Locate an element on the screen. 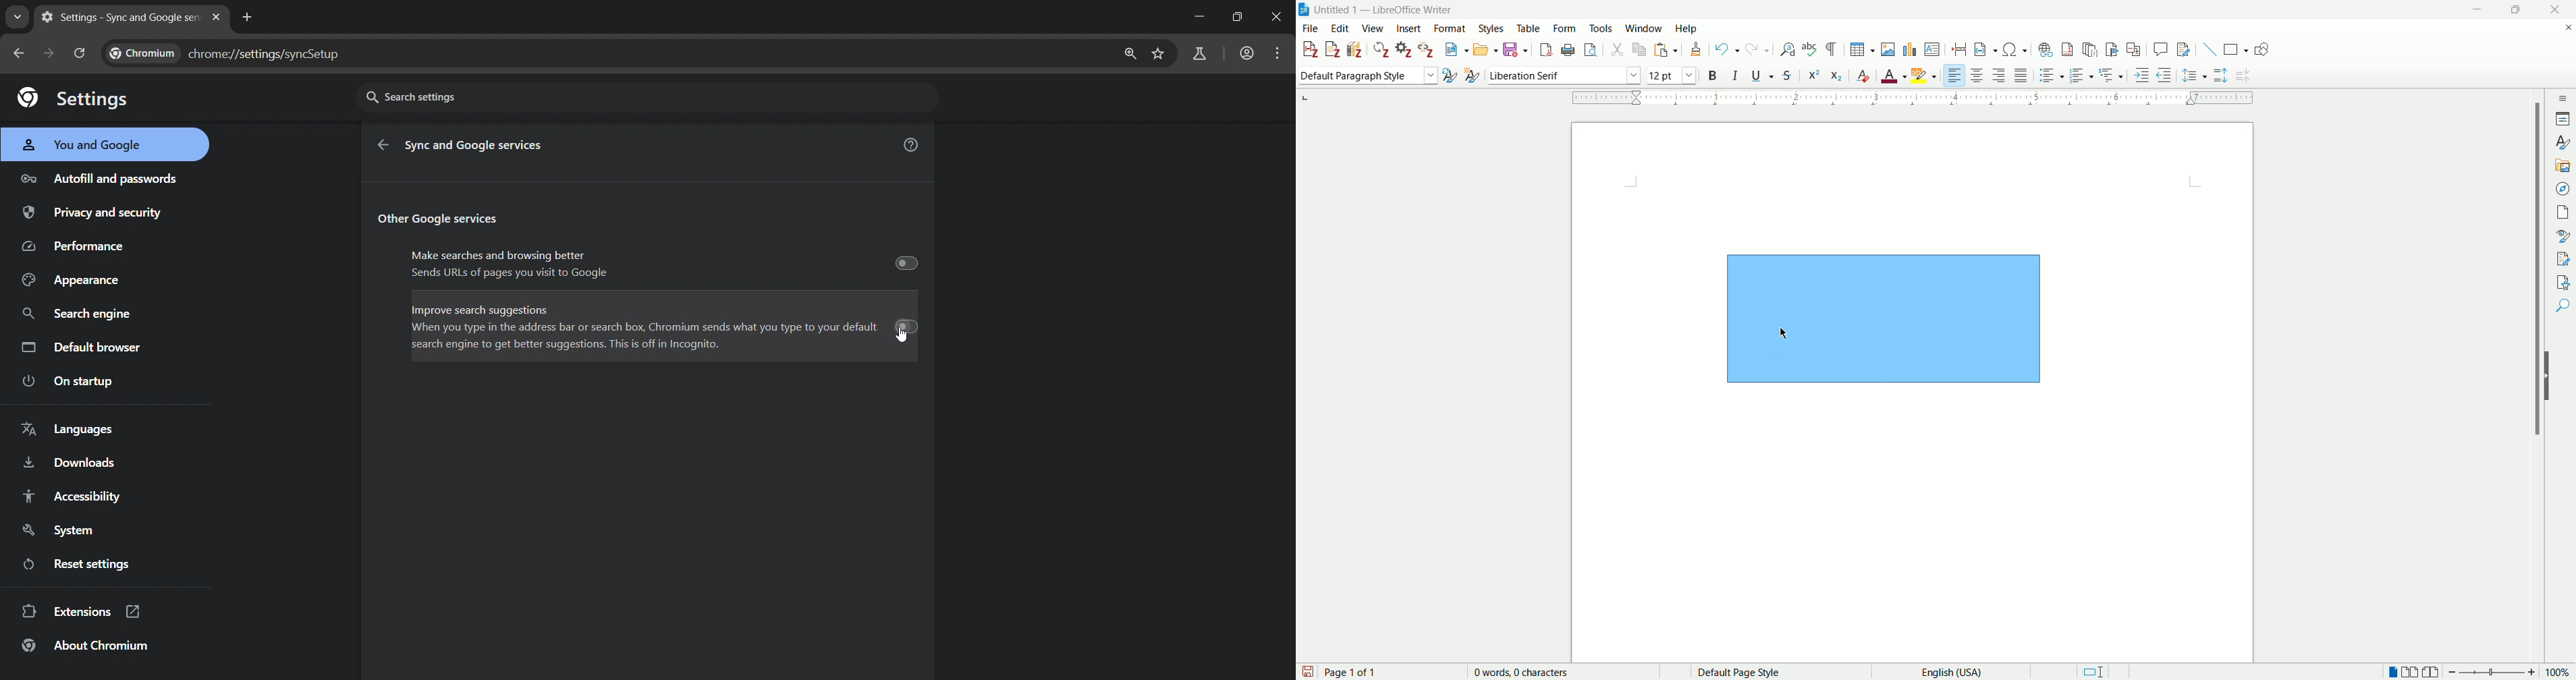 This screenshot has height=700, width=2576. Sync and Google services is located at coordinates (477, 146).